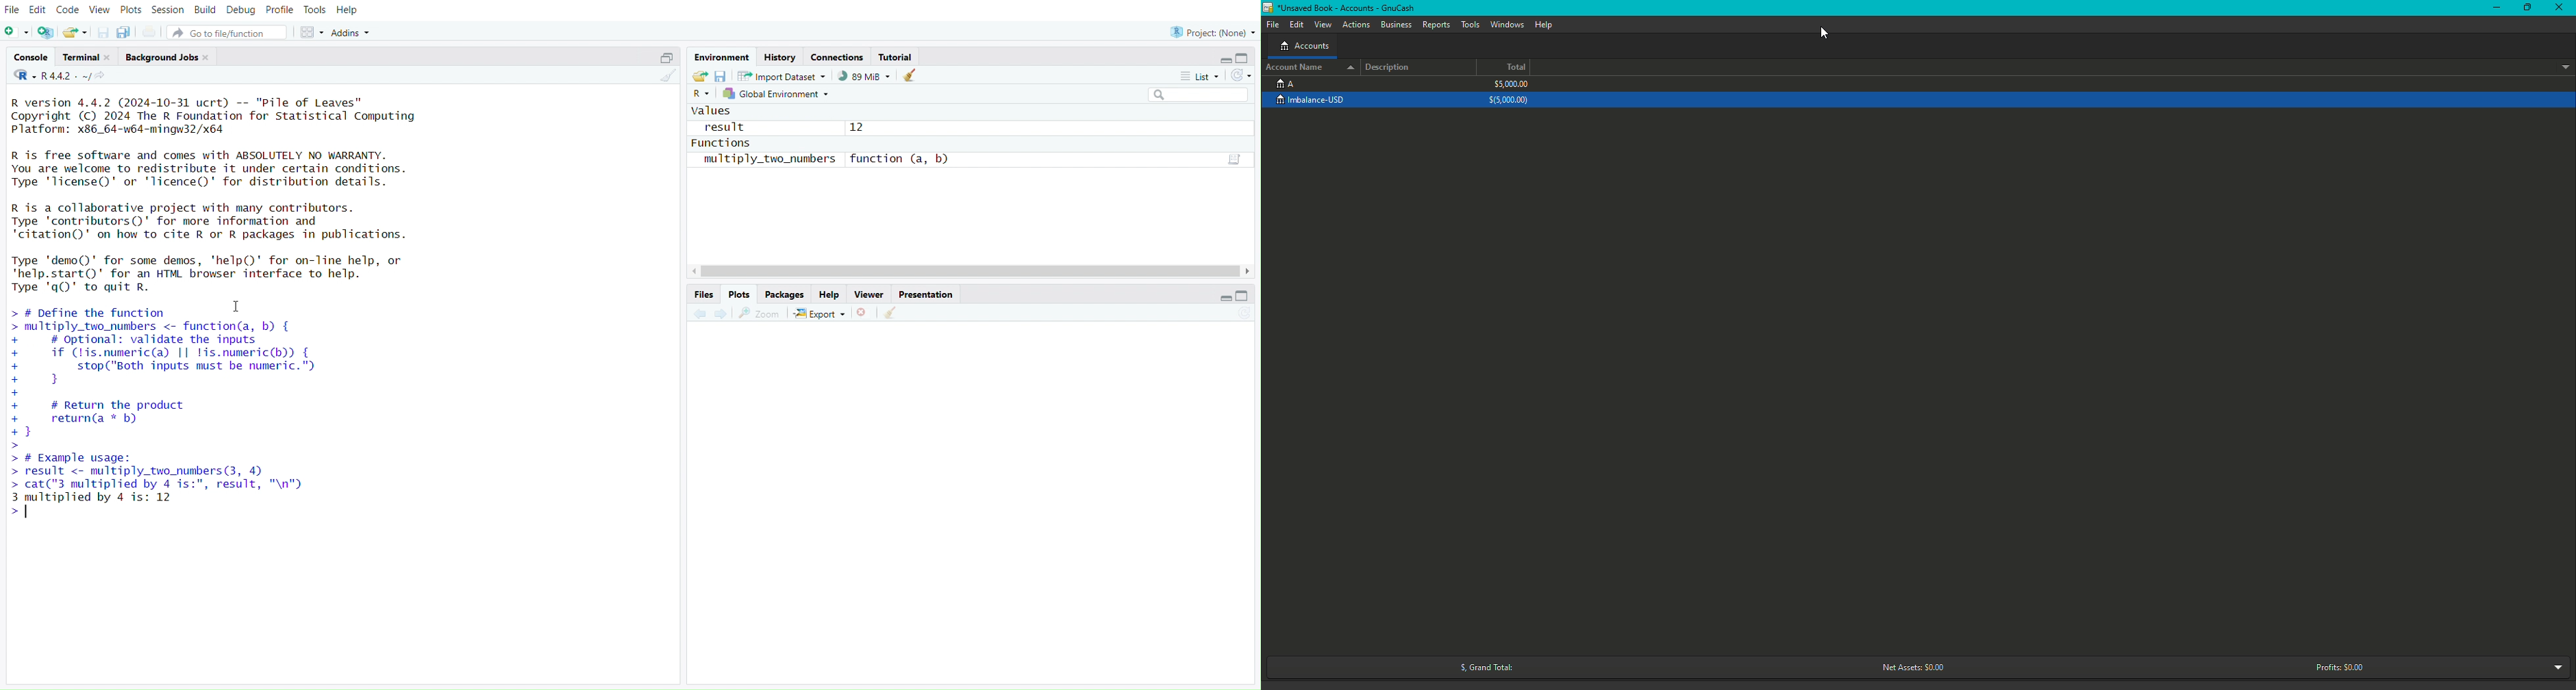 The width and height of the screenshot is (2576, 700). Describe the element at coordinates (98, 9) in the screenshot. I see `View` at that location.